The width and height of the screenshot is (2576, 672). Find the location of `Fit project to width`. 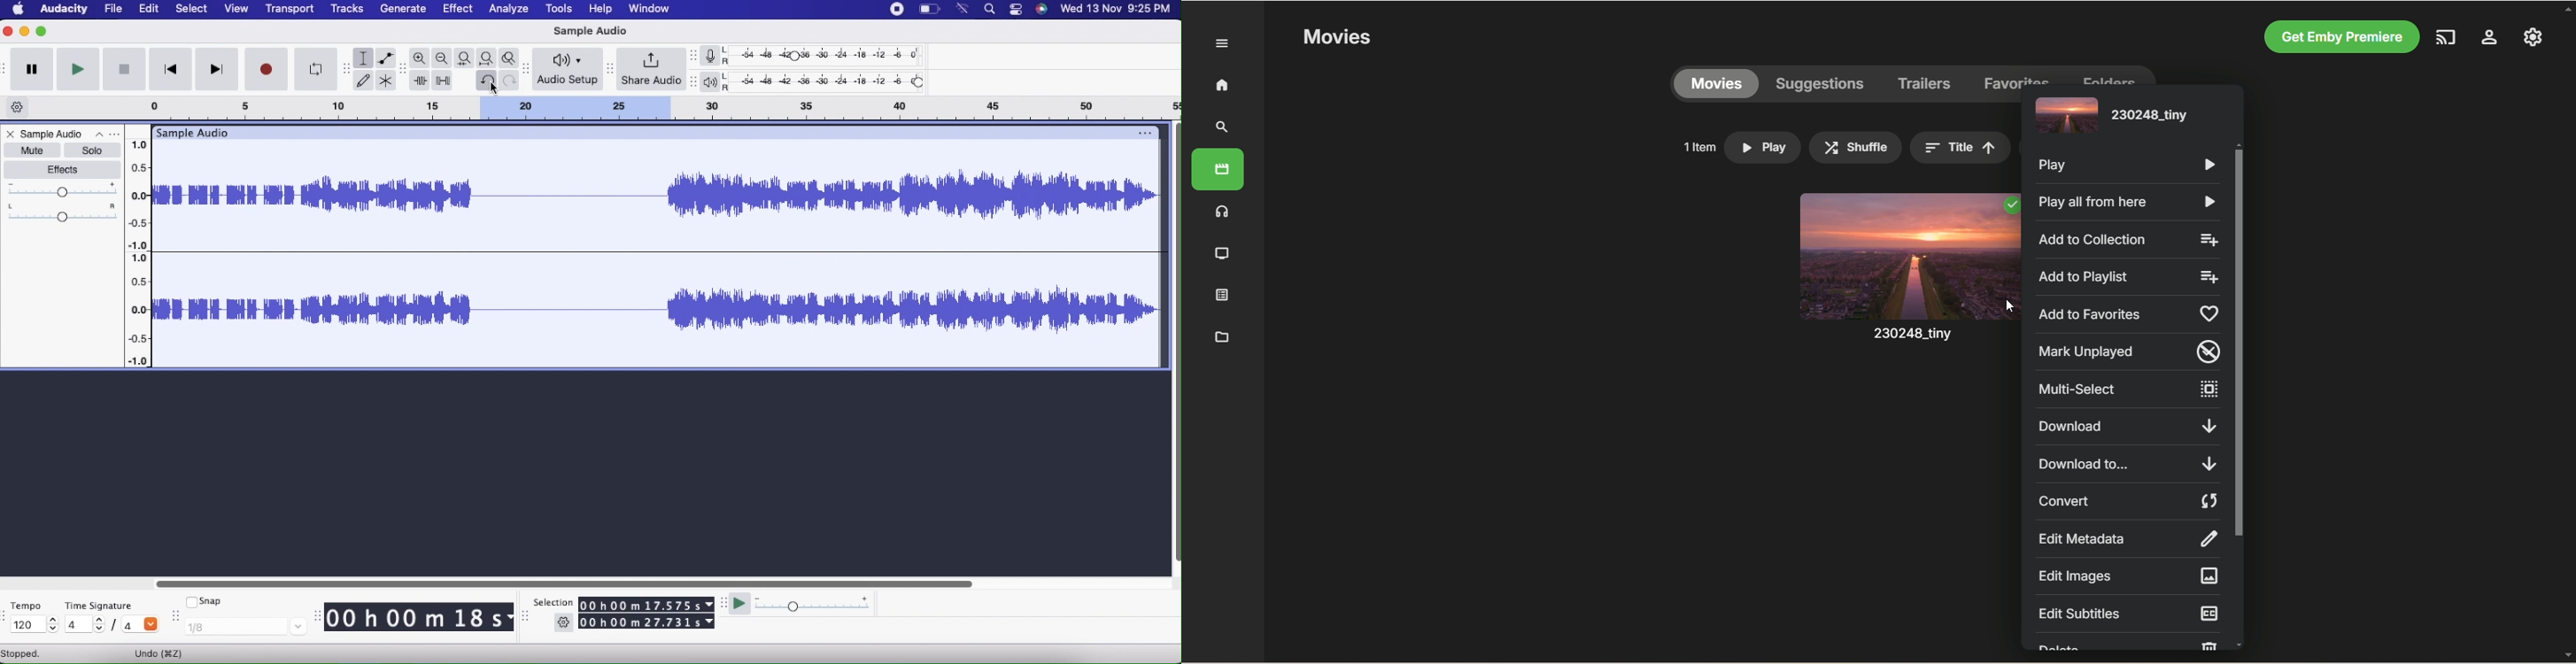

Fit project to width is located at coordinates (487, 58).